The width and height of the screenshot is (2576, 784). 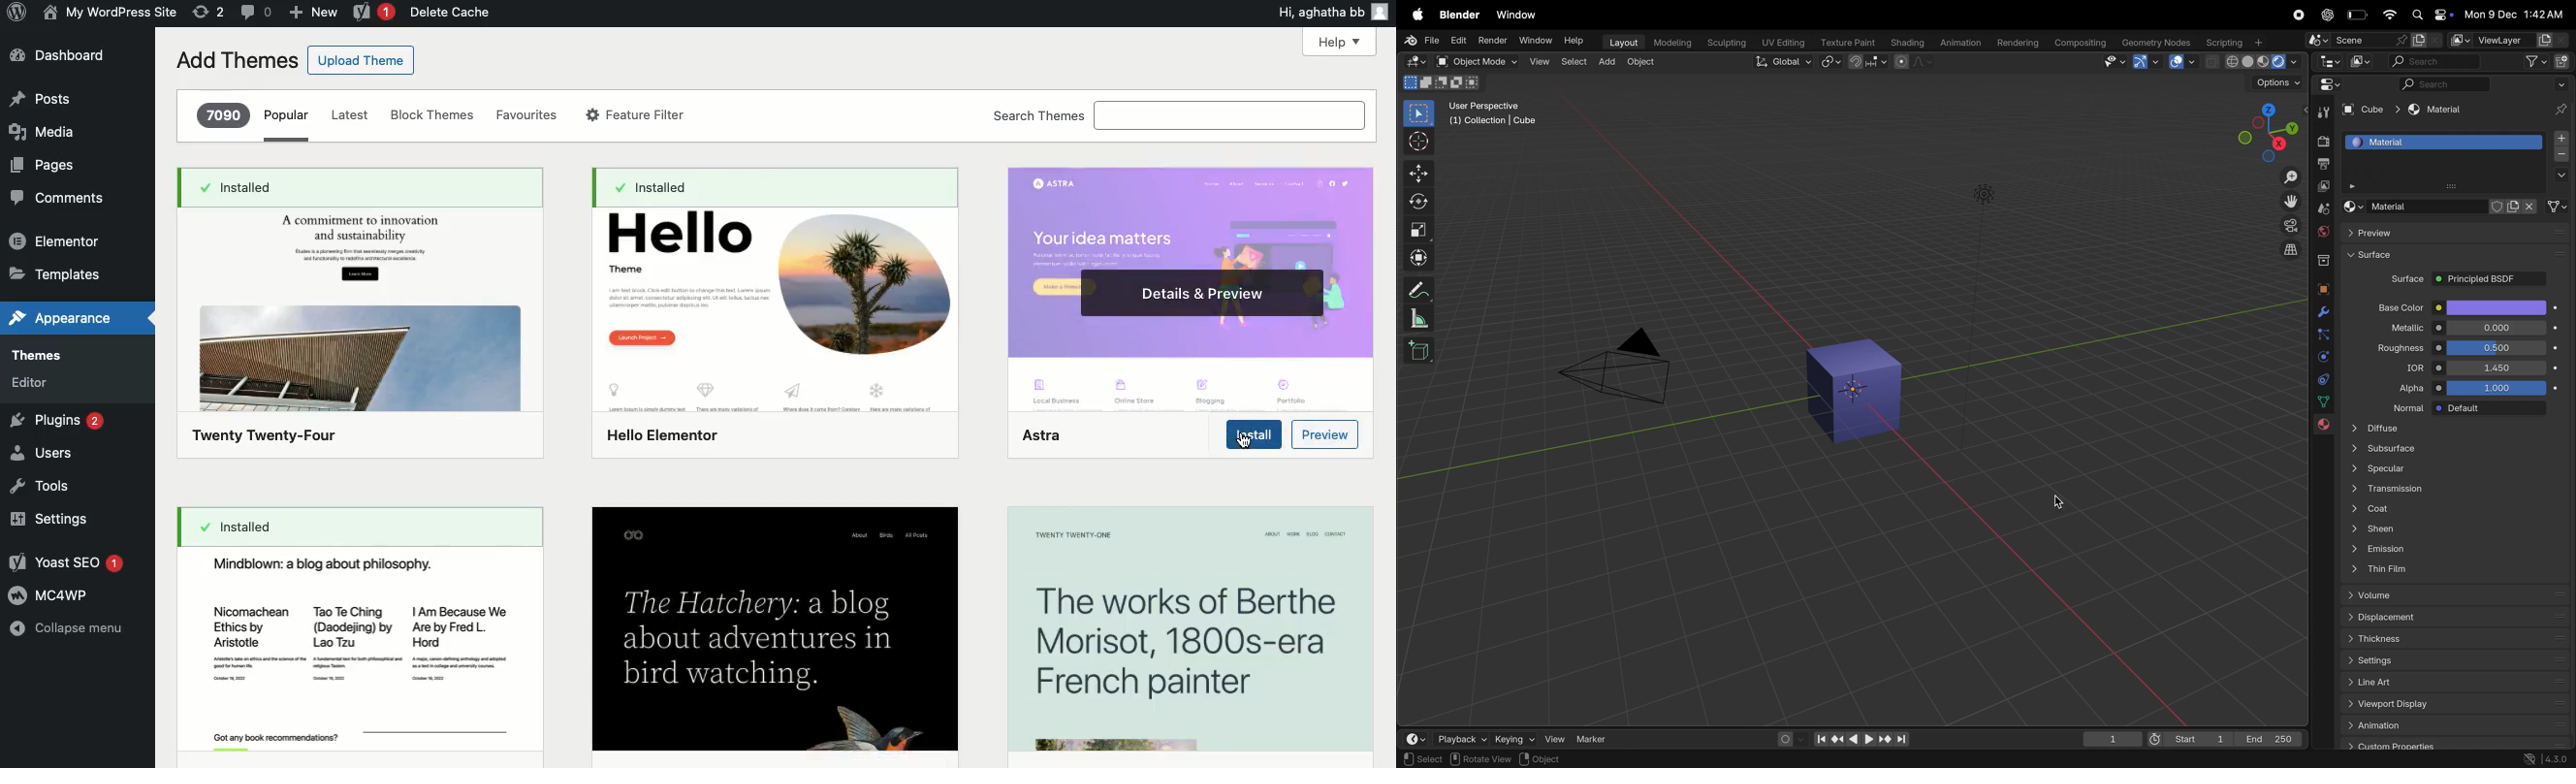 I want to click on Annotate Logo, so click(x=16, y=14).